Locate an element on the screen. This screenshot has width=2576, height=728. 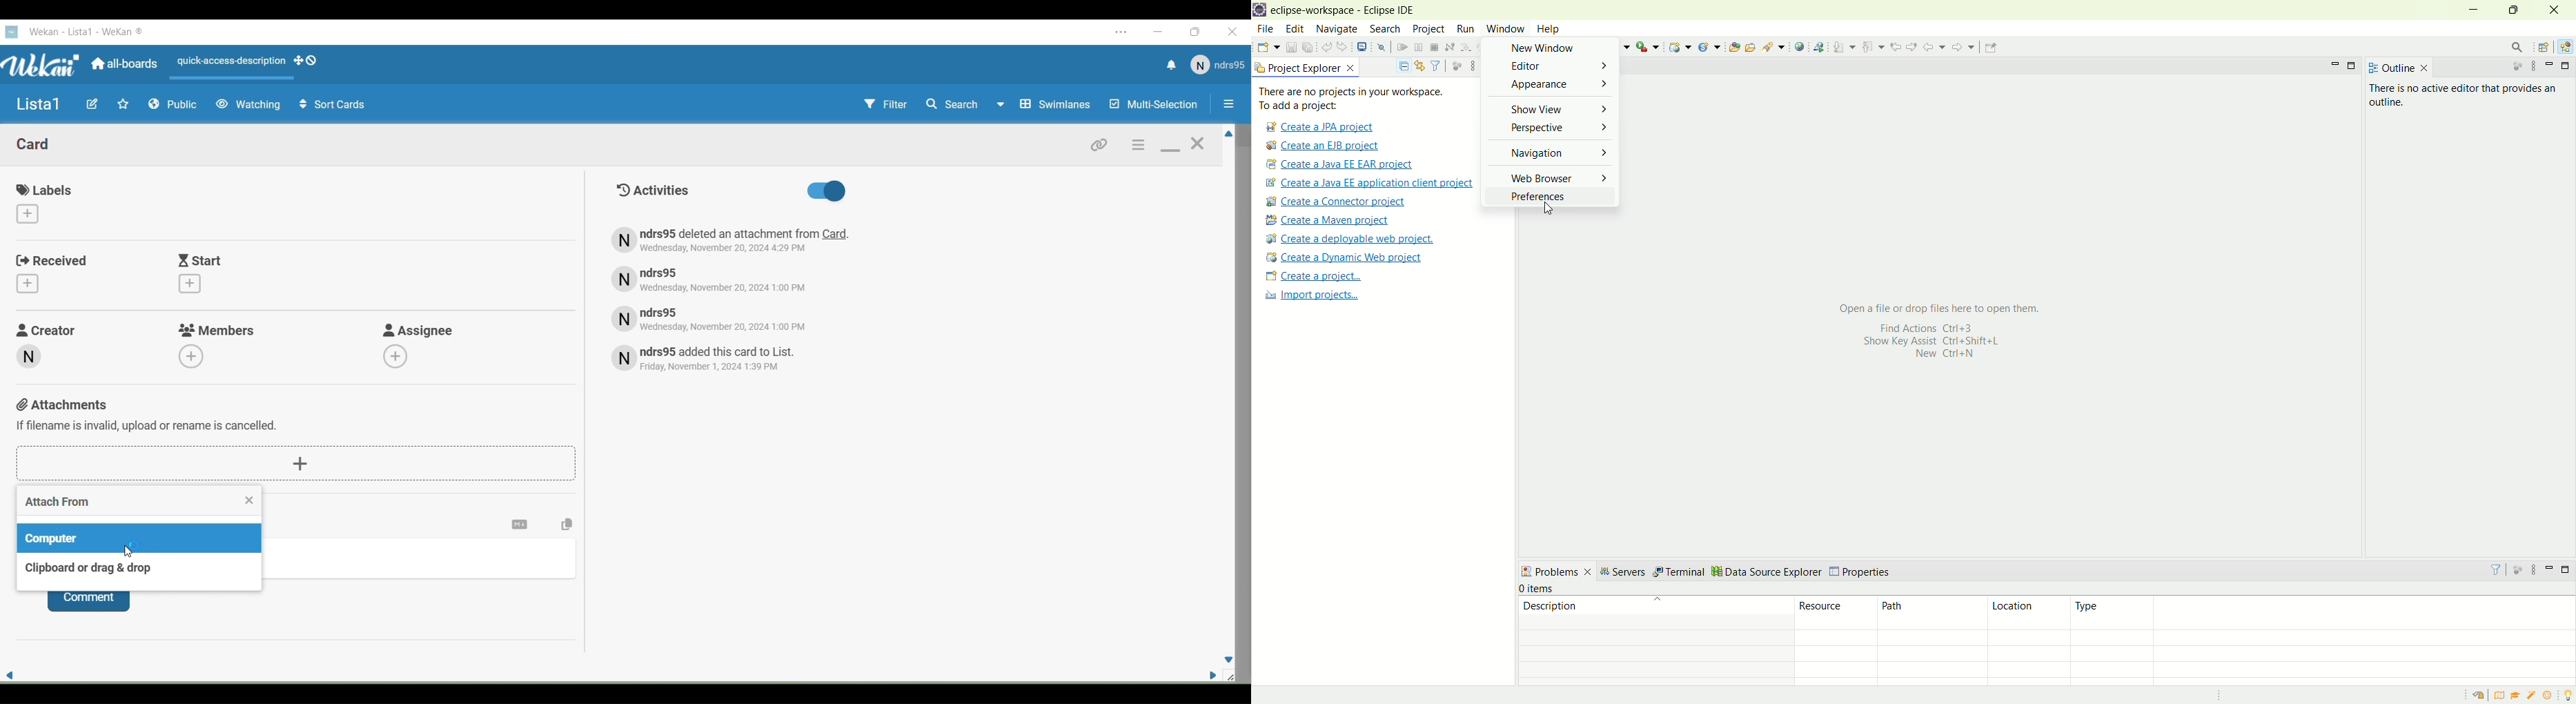
items is located at coordinates (1540, 589).